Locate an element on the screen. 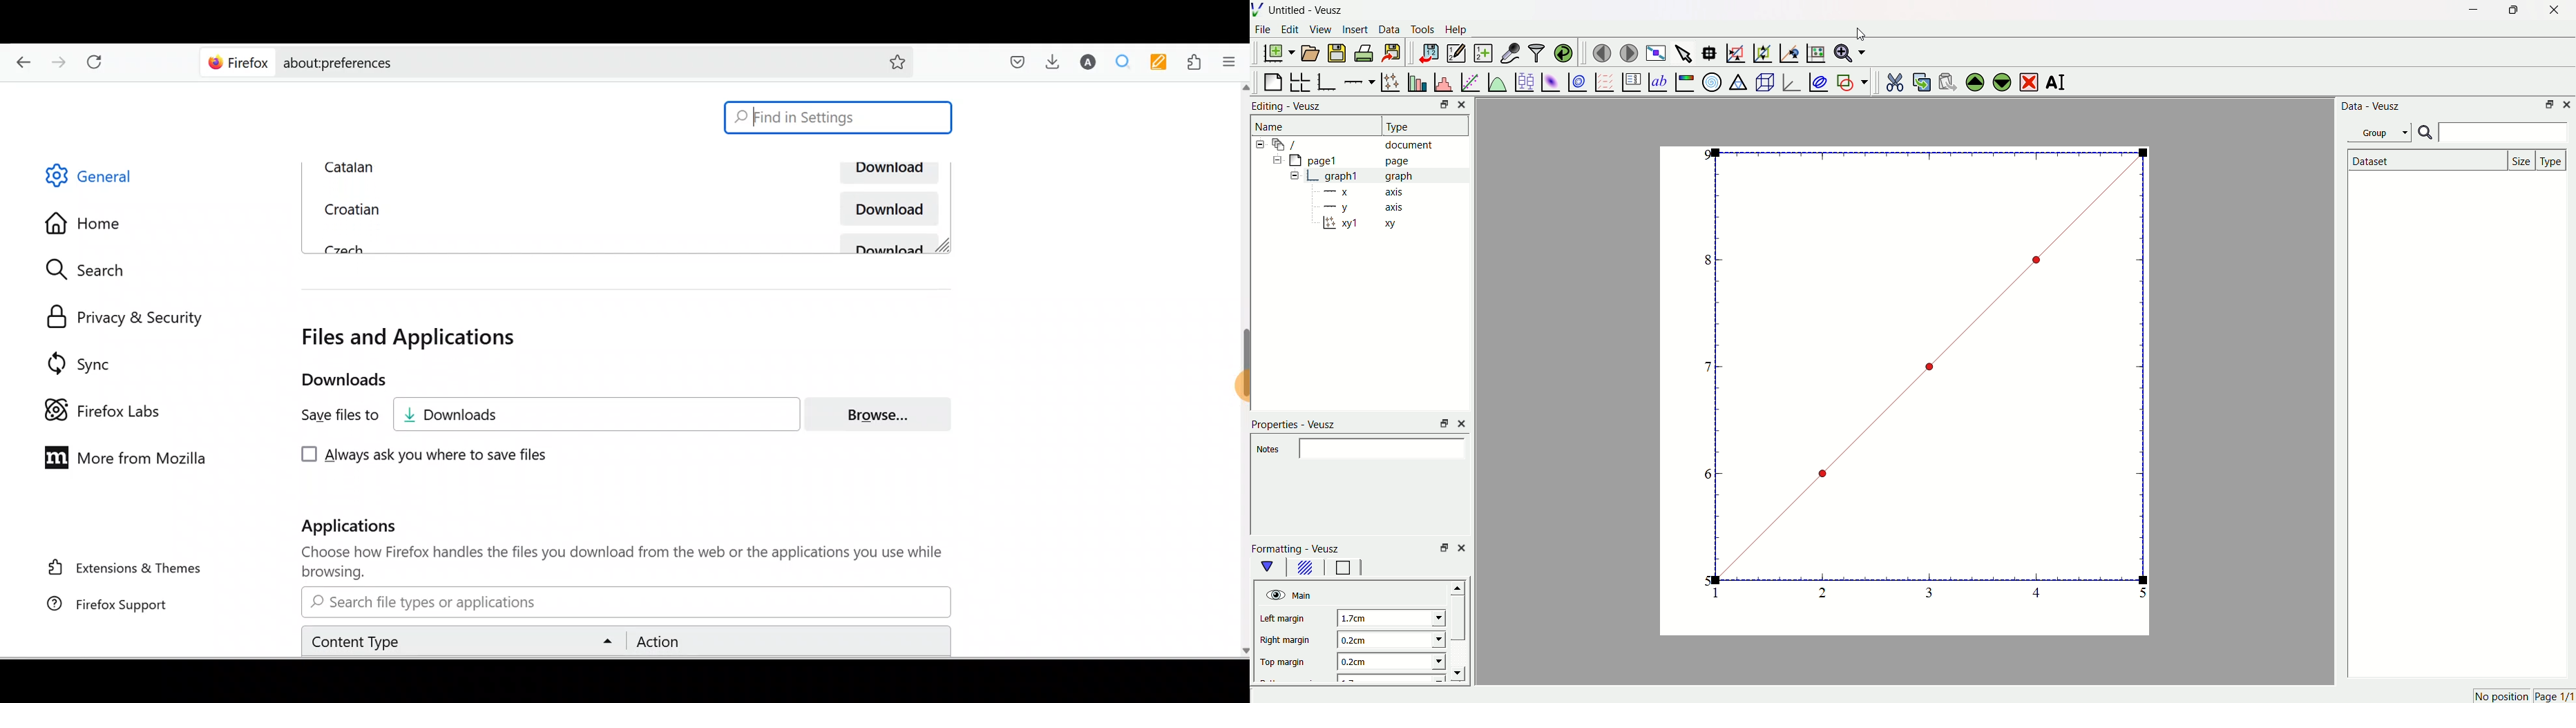 The width and height of the screenshot is (2576, 728). rename the widgets is located at coordinates (2058, 83).